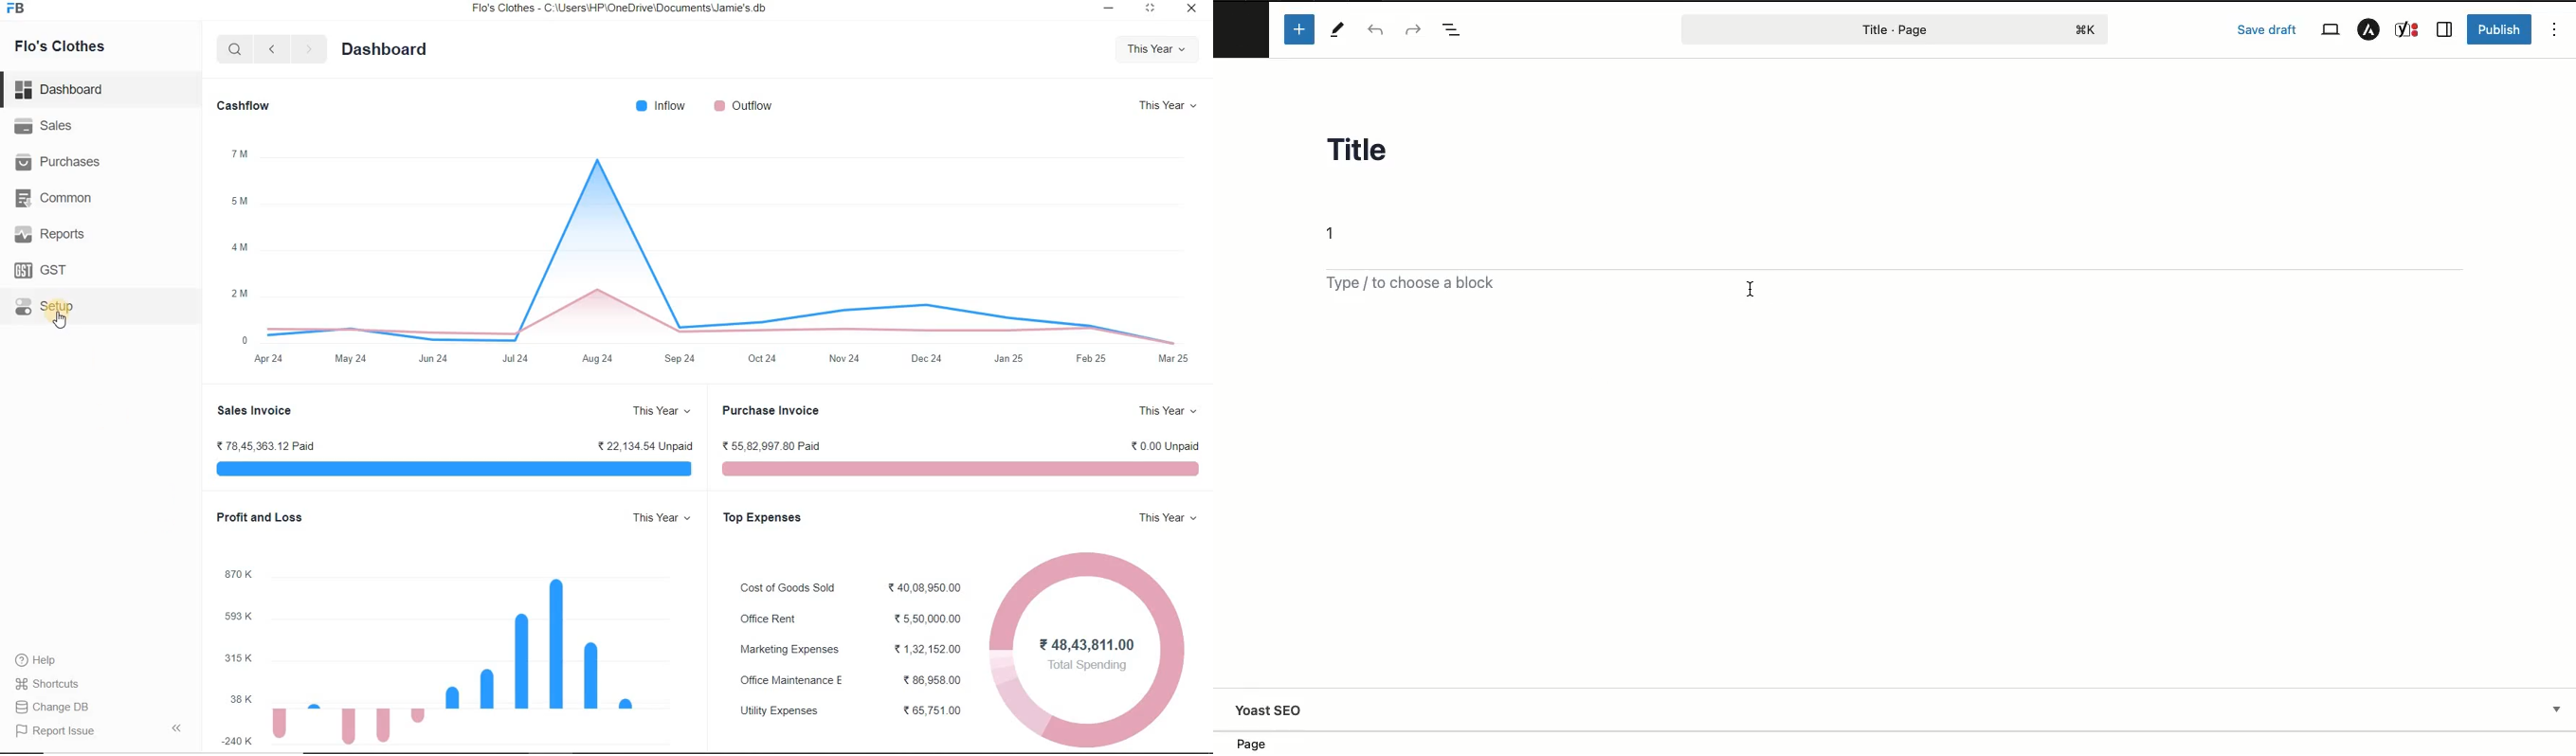 The width and height of the screenshot is (2576, 756). I want to click on Line Graph, so click(734, 244).